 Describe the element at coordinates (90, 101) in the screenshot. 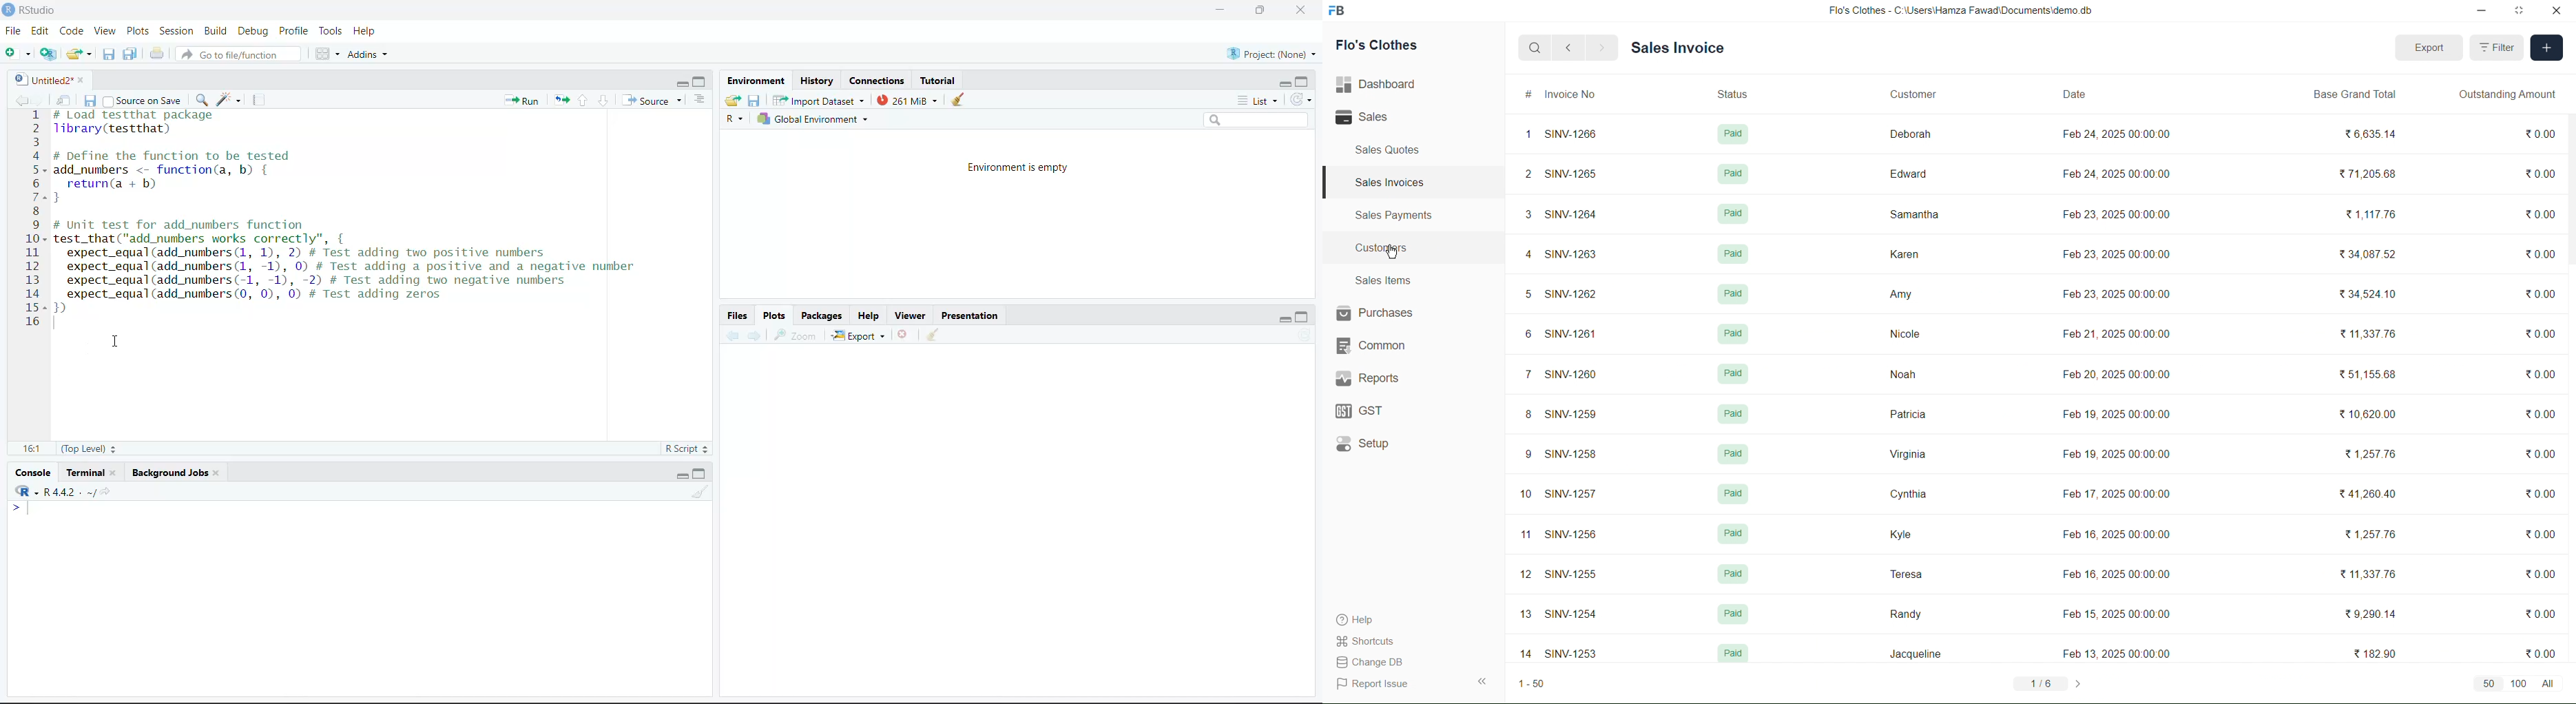

I see `Save` at that location.